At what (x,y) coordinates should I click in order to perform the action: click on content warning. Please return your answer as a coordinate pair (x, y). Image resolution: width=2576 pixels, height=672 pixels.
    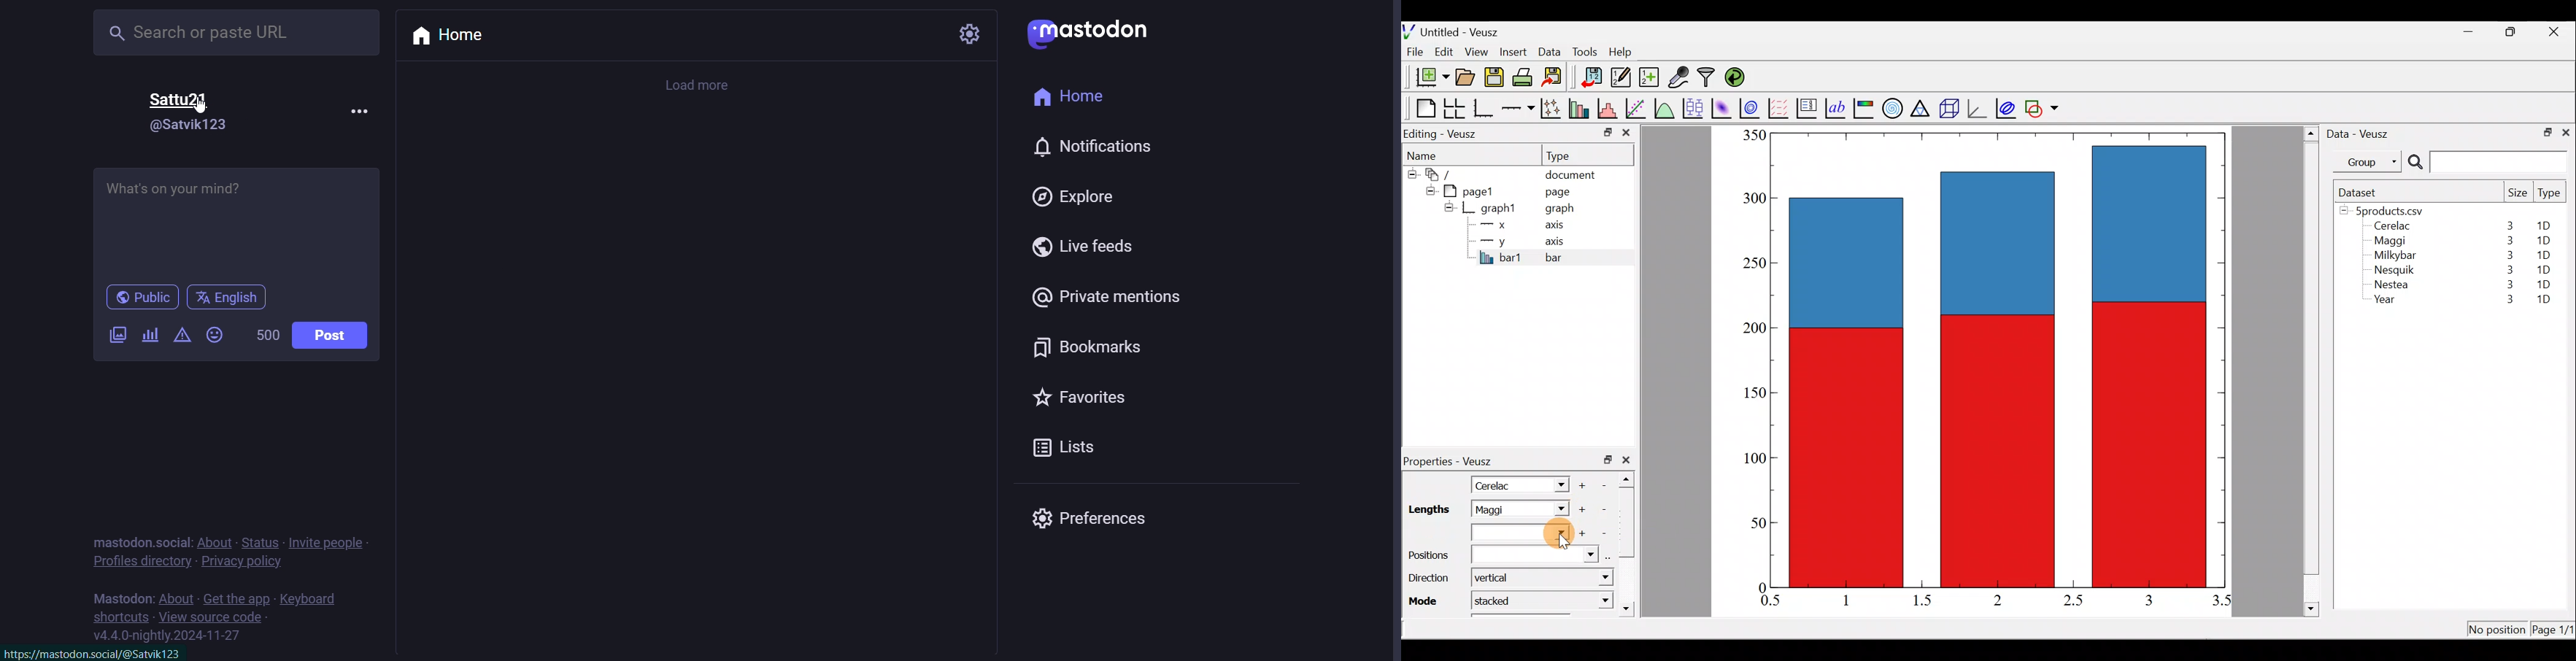
    Looking at the image, I should click on (183, 338).